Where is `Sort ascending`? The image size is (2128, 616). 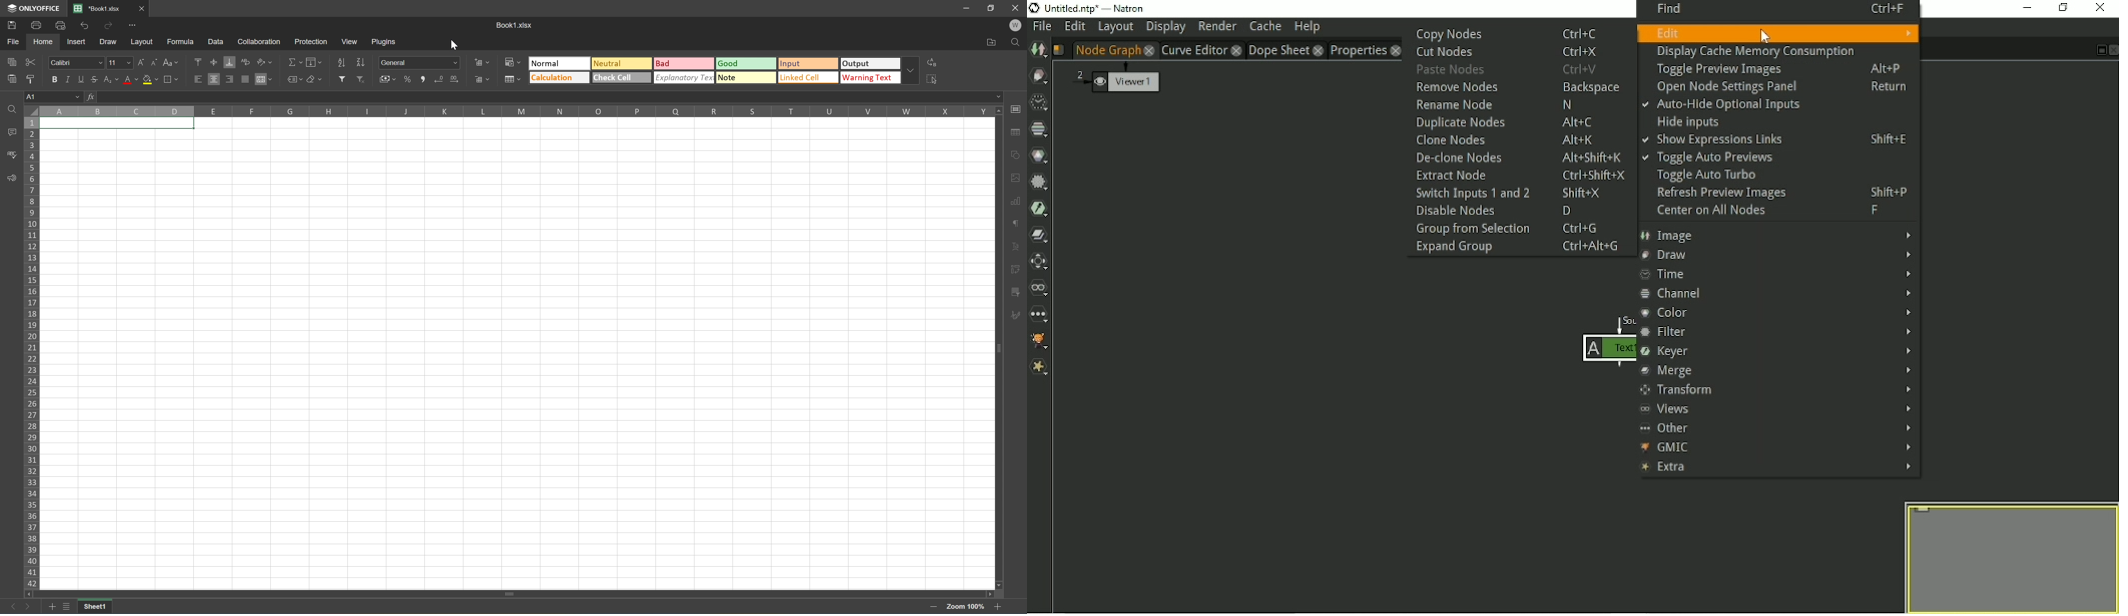 Sort ascending is located at coordinates (342, 63).